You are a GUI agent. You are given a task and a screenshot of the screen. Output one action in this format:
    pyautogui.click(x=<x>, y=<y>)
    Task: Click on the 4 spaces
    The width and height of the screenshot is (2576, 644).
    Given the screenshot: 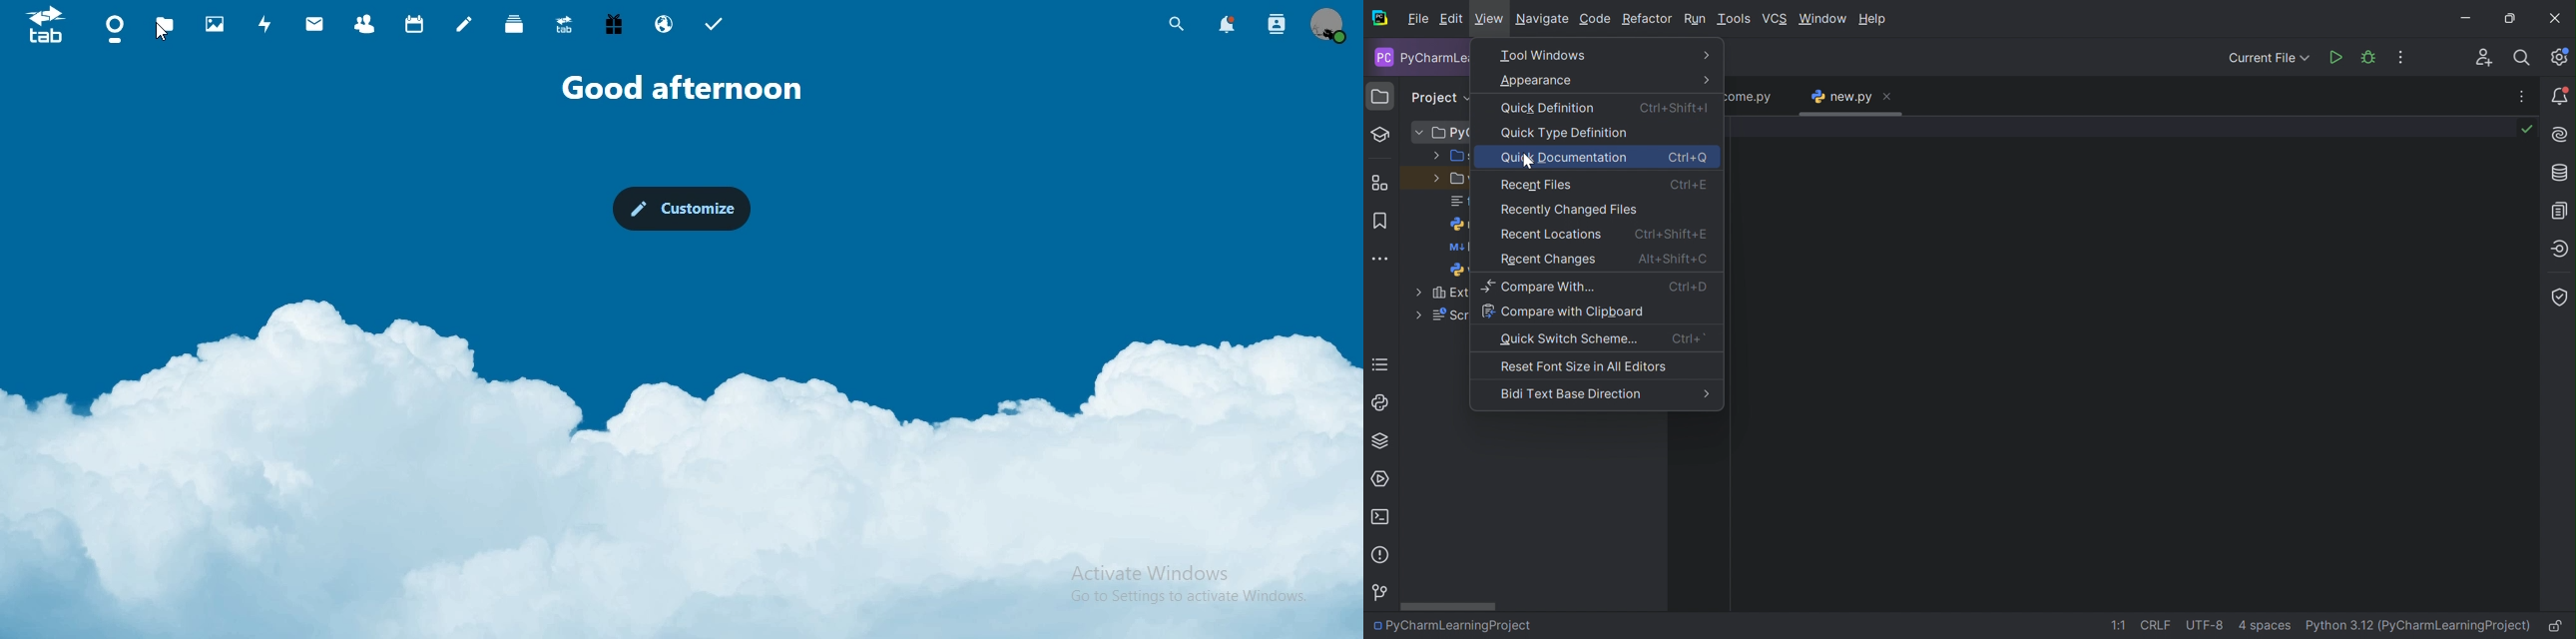 What is the action you would take?
    pyautogui.click(x=2266, y=628)
    